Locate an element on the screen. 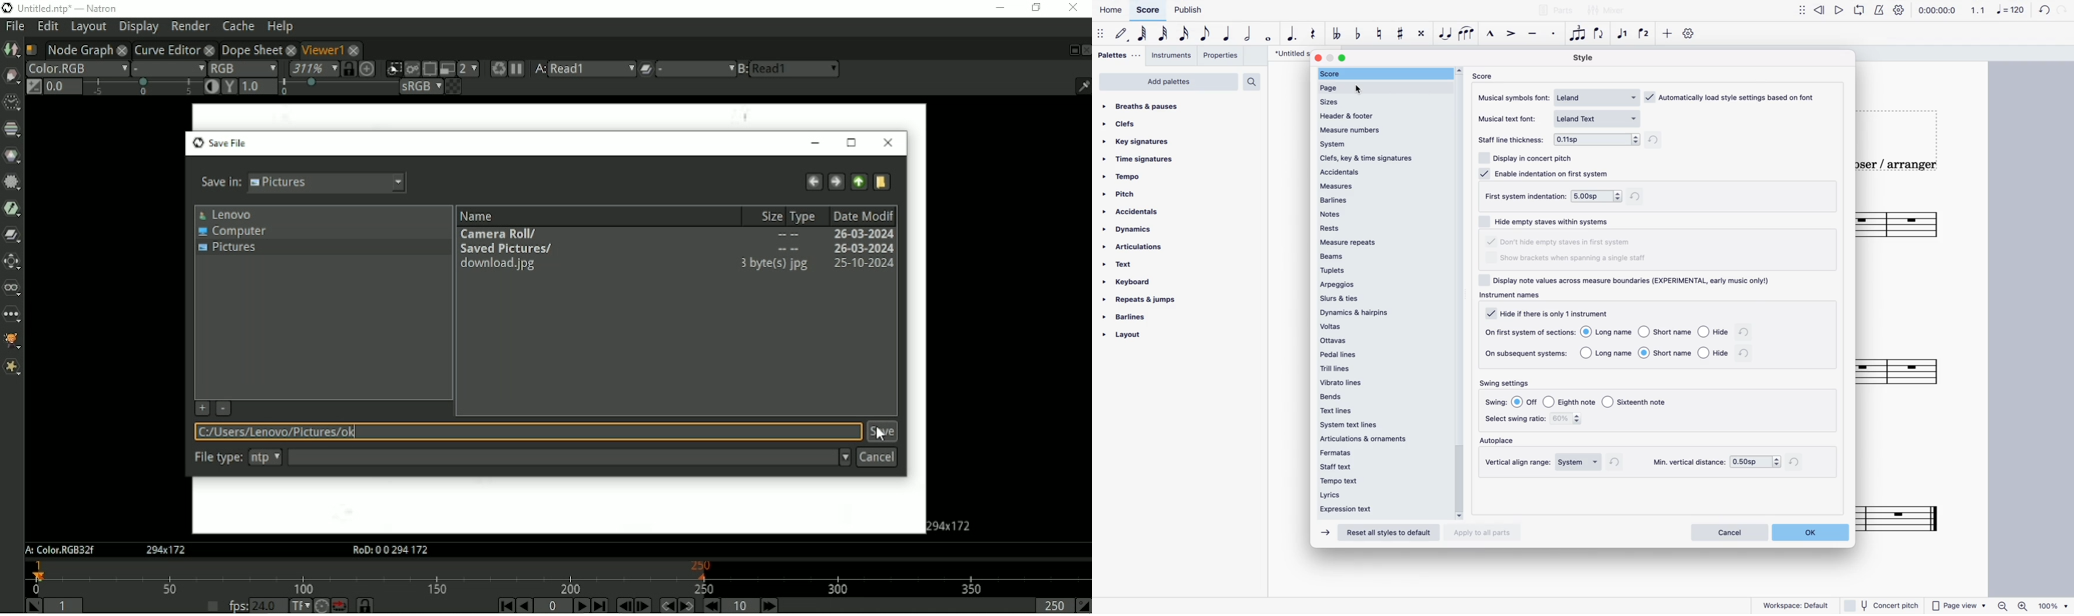  articulations is located at coordinates (1134, 247).